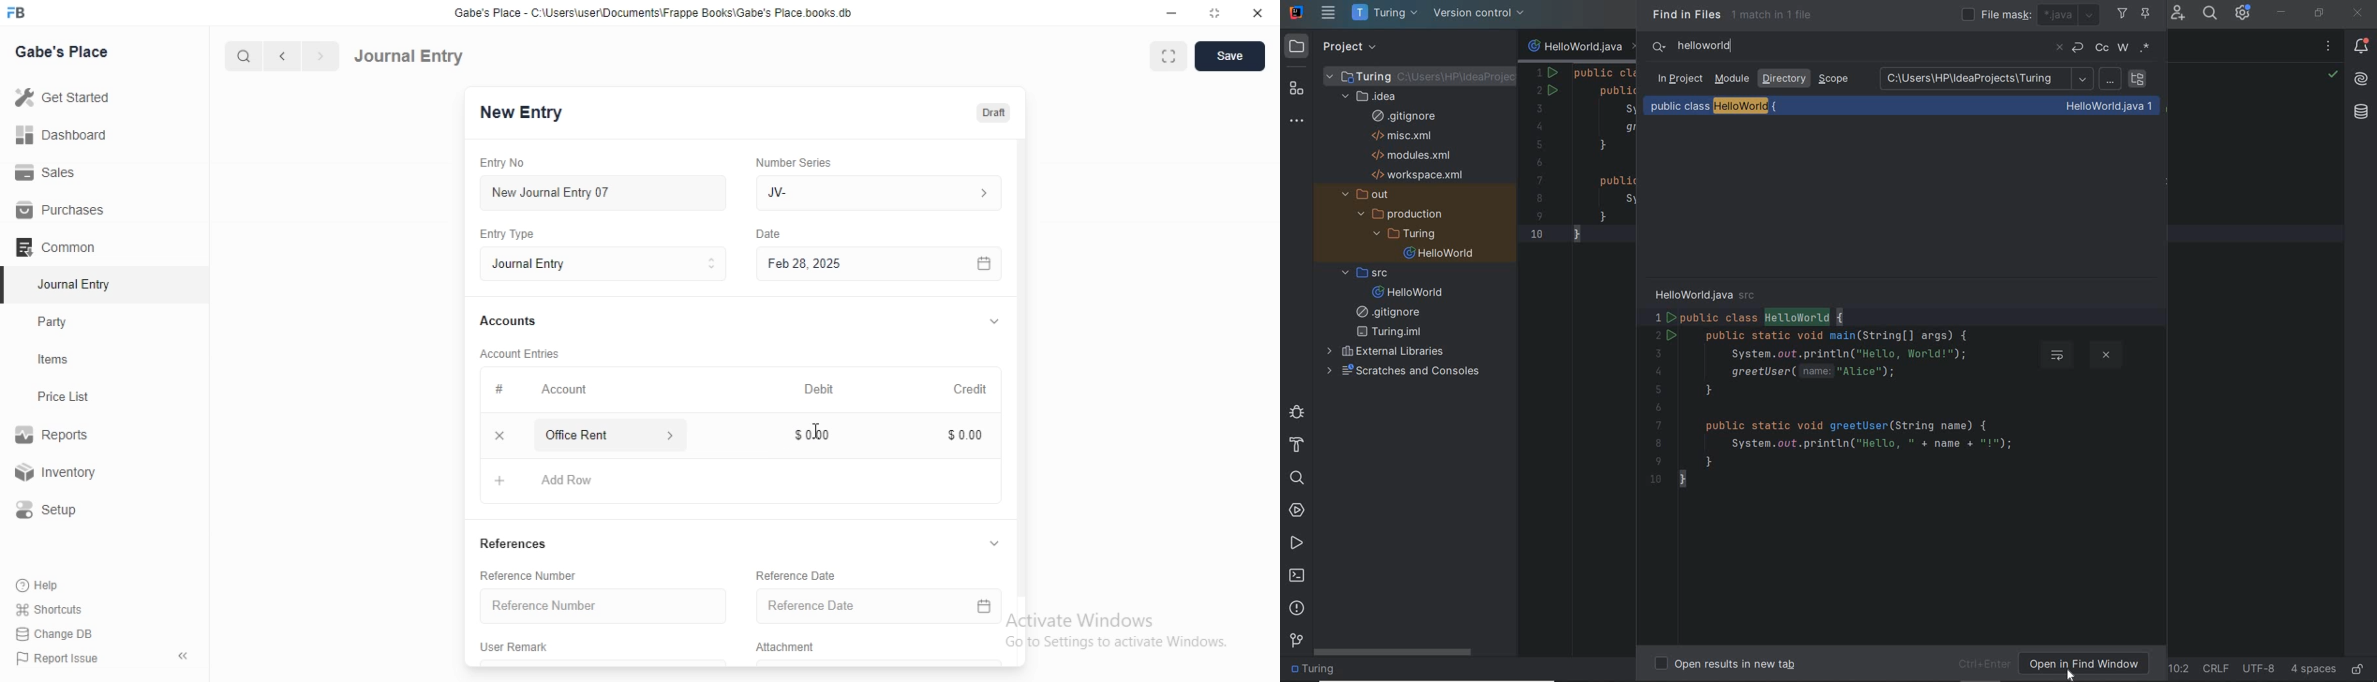 This screenshot has height=700, width=2380. Describe the element at coordinates (55, 438) in the screenshot. I see `Reports.` at that location.